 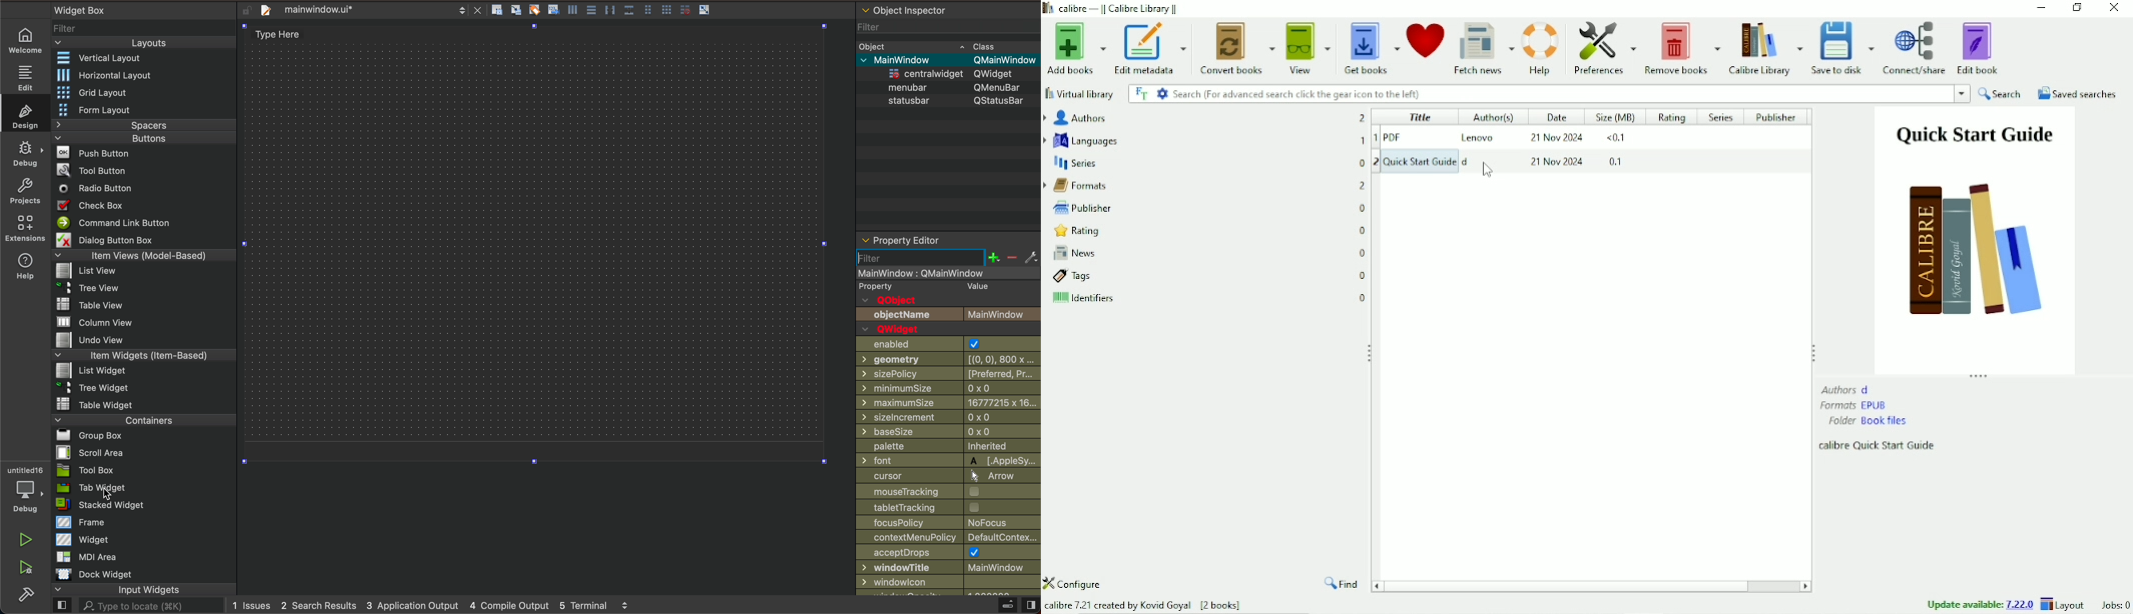 What do you see at coordinates (106, 574) in the screenshot?
I see `Dock widget` at bounding box center [106, 574].